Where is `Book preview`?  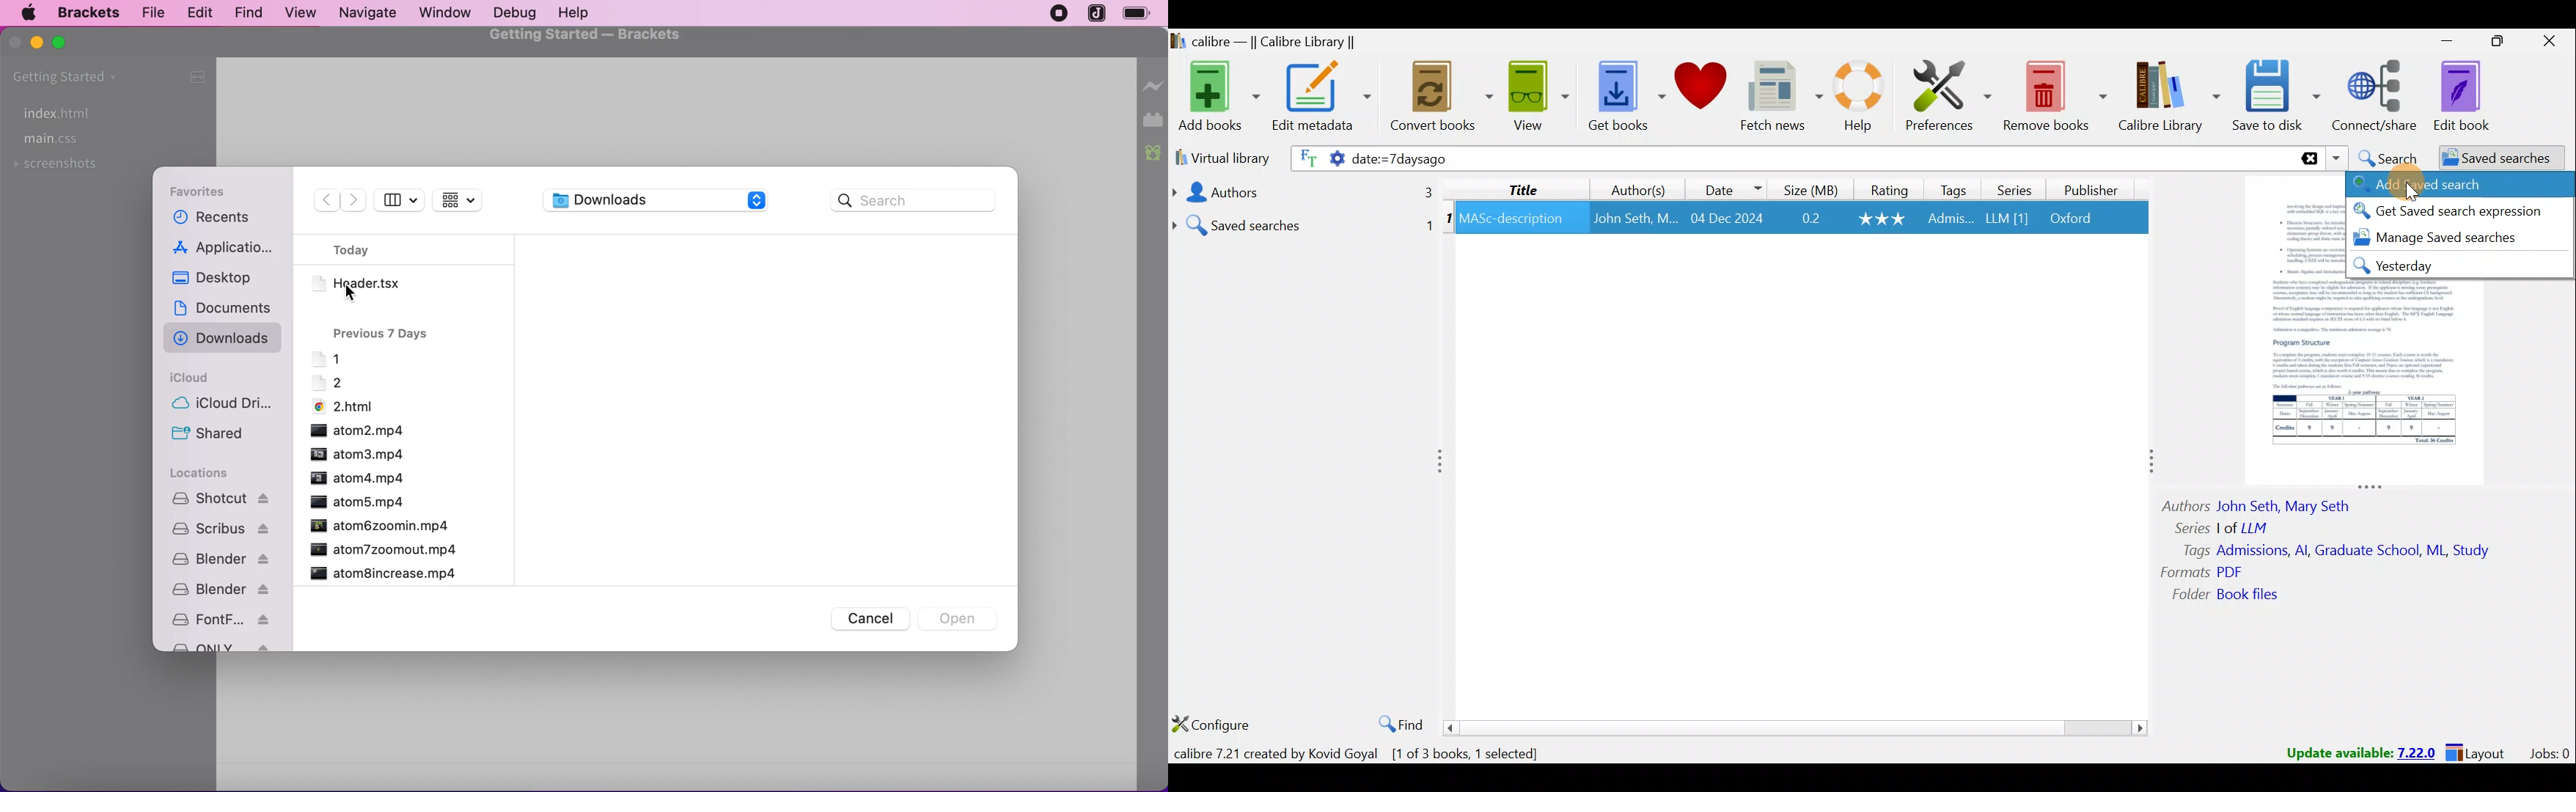
Book preview is located at coordinates (2384, 386).